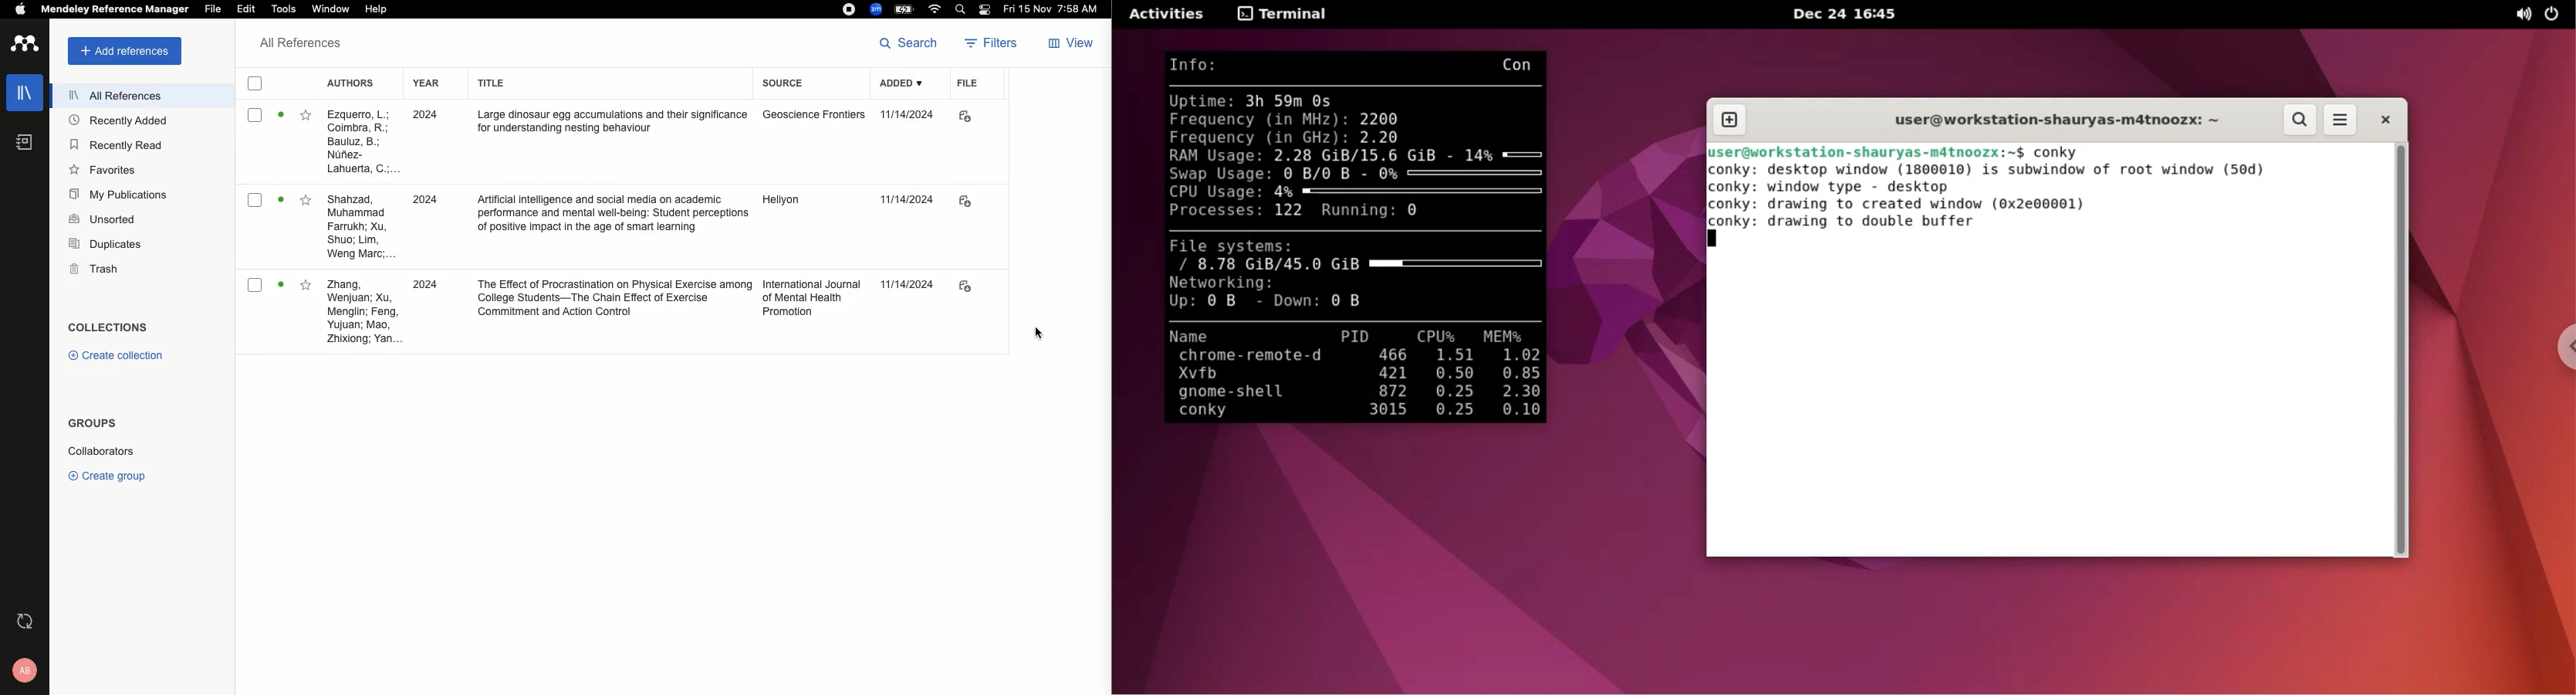 The width and height of the screenshot is (2576, 700). What do you see at coordinates (257, 285) in the screenshot?
I see `Checkbox` at bounding box center [257, 285].